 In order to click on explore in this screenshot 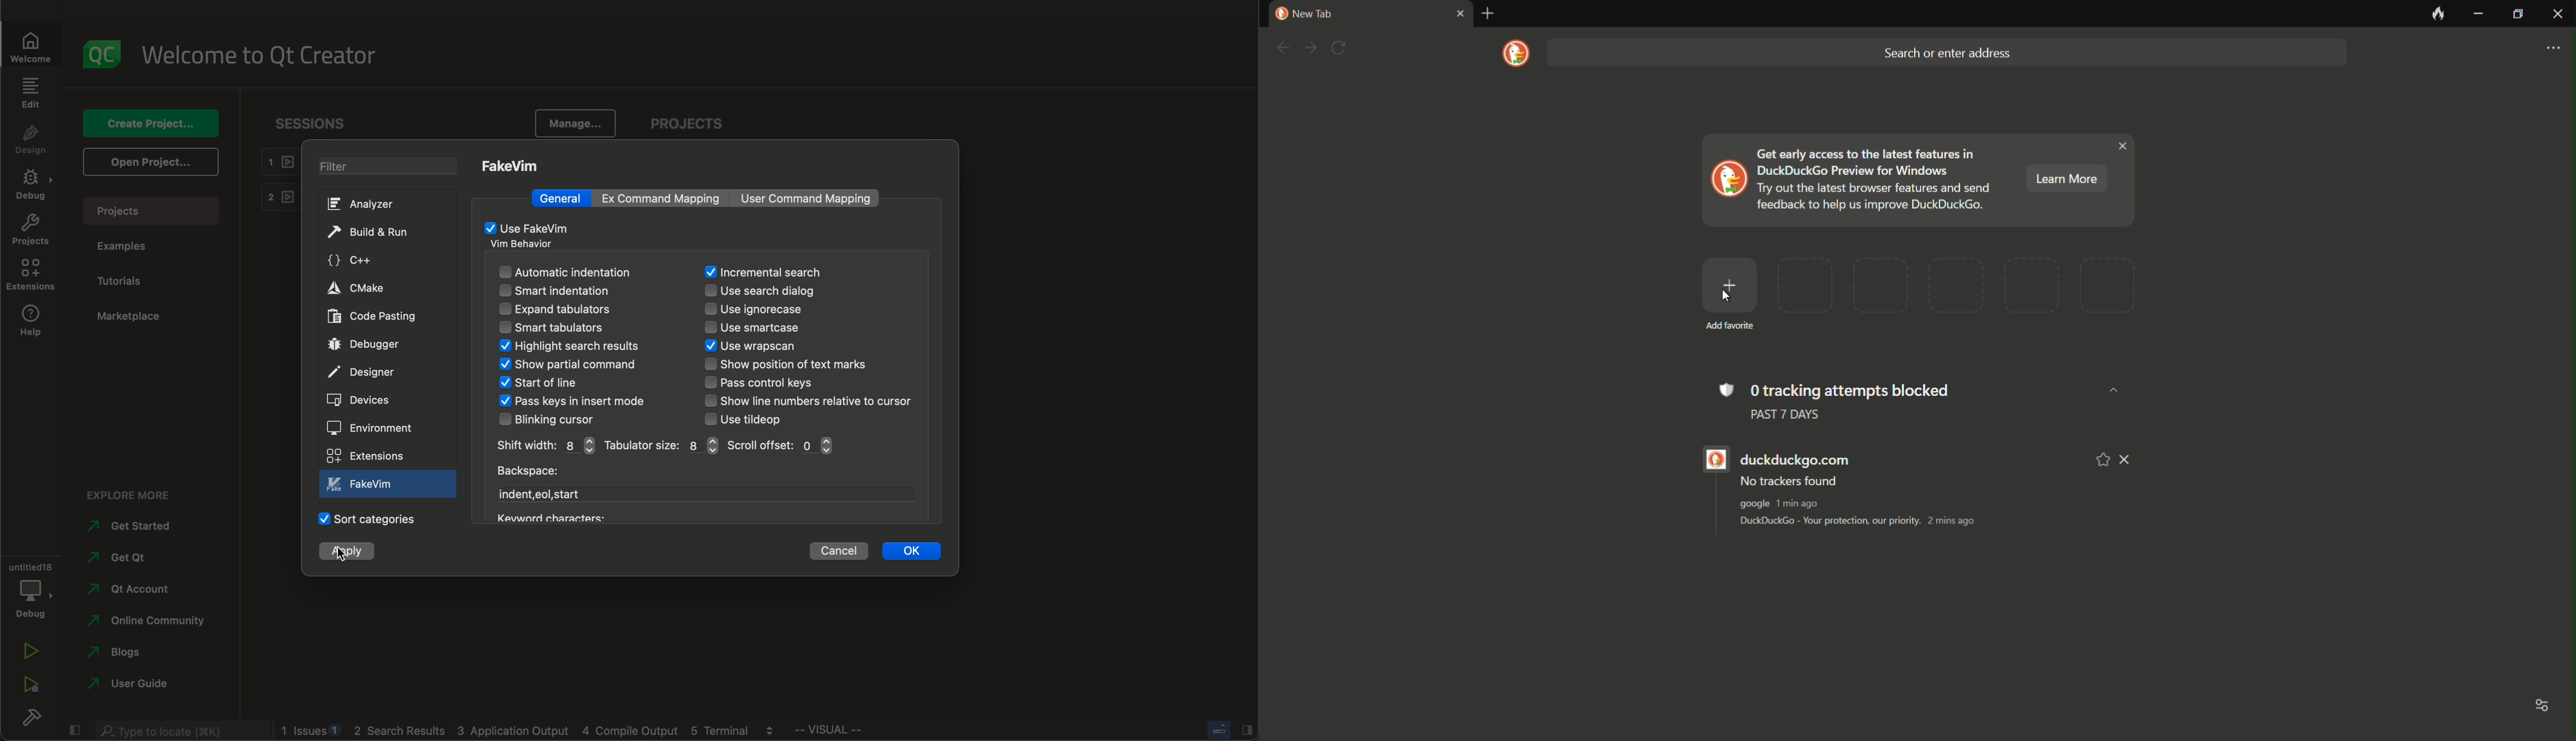, I will do `click(135, 496)`.